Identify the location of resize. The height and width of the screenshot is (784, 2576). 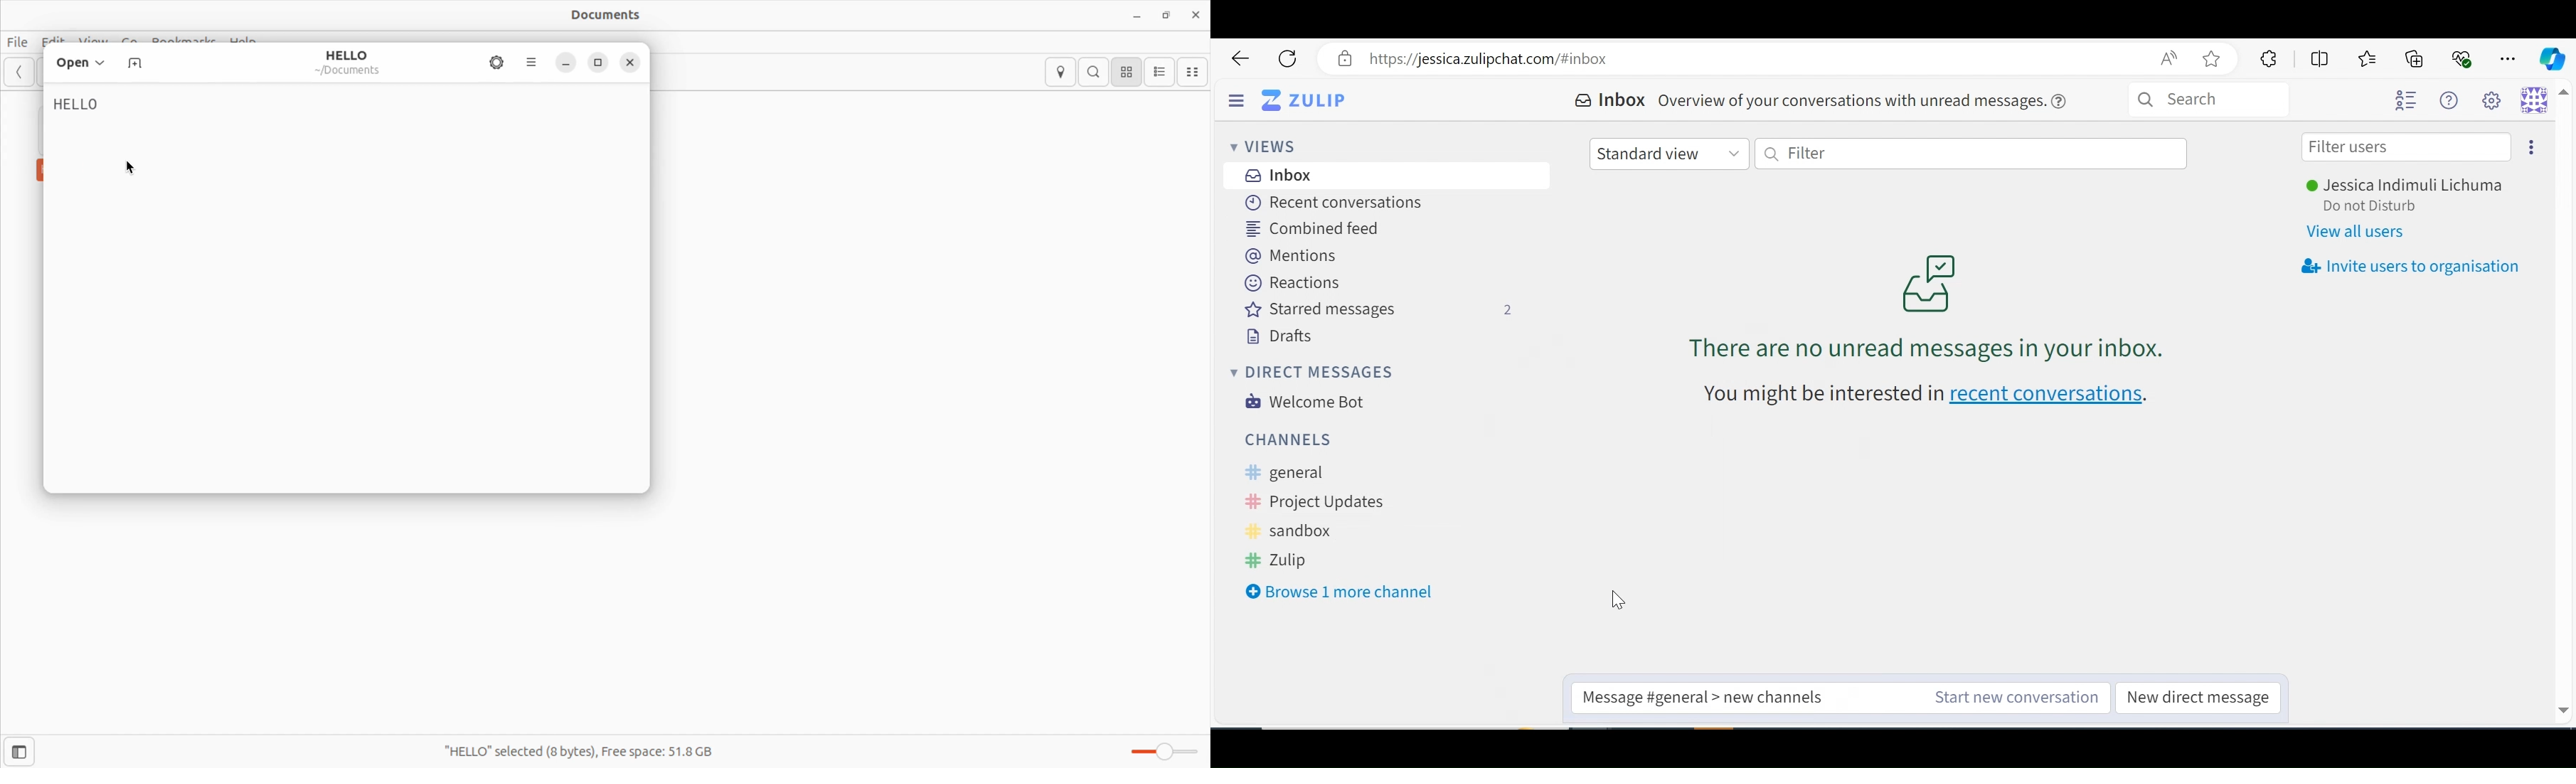
(1166, 15).